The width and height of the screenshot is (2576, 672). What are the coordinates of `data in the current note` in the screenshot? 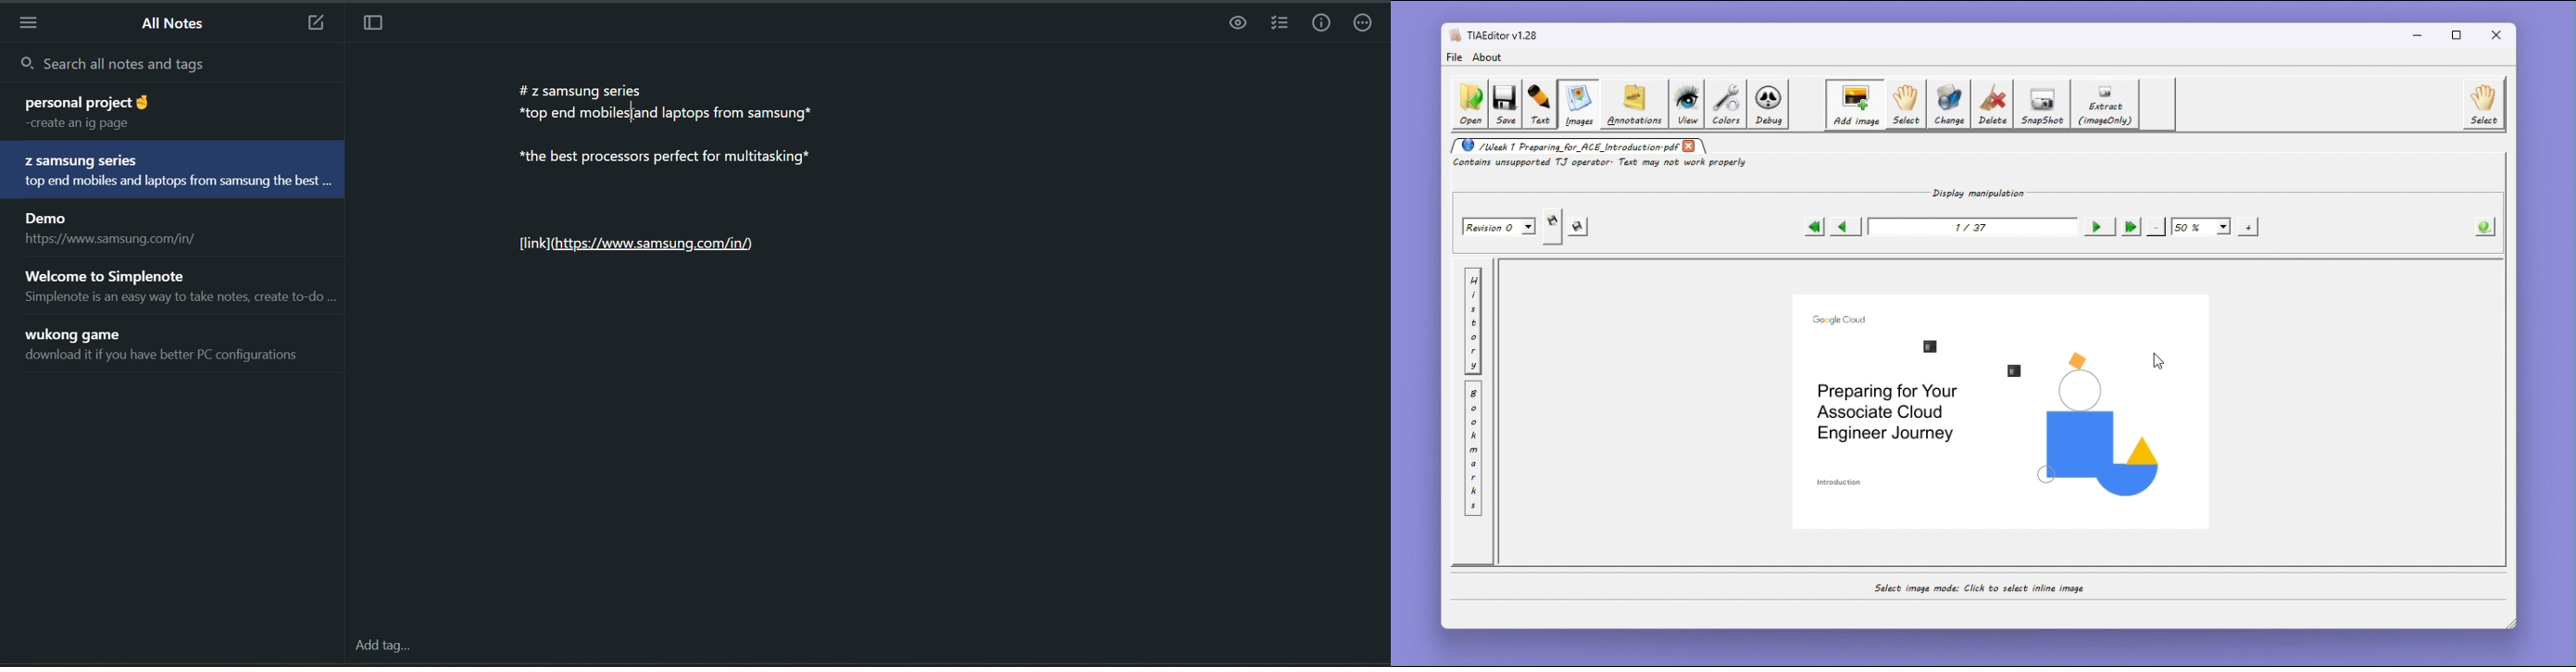 It's located at (657, 123).